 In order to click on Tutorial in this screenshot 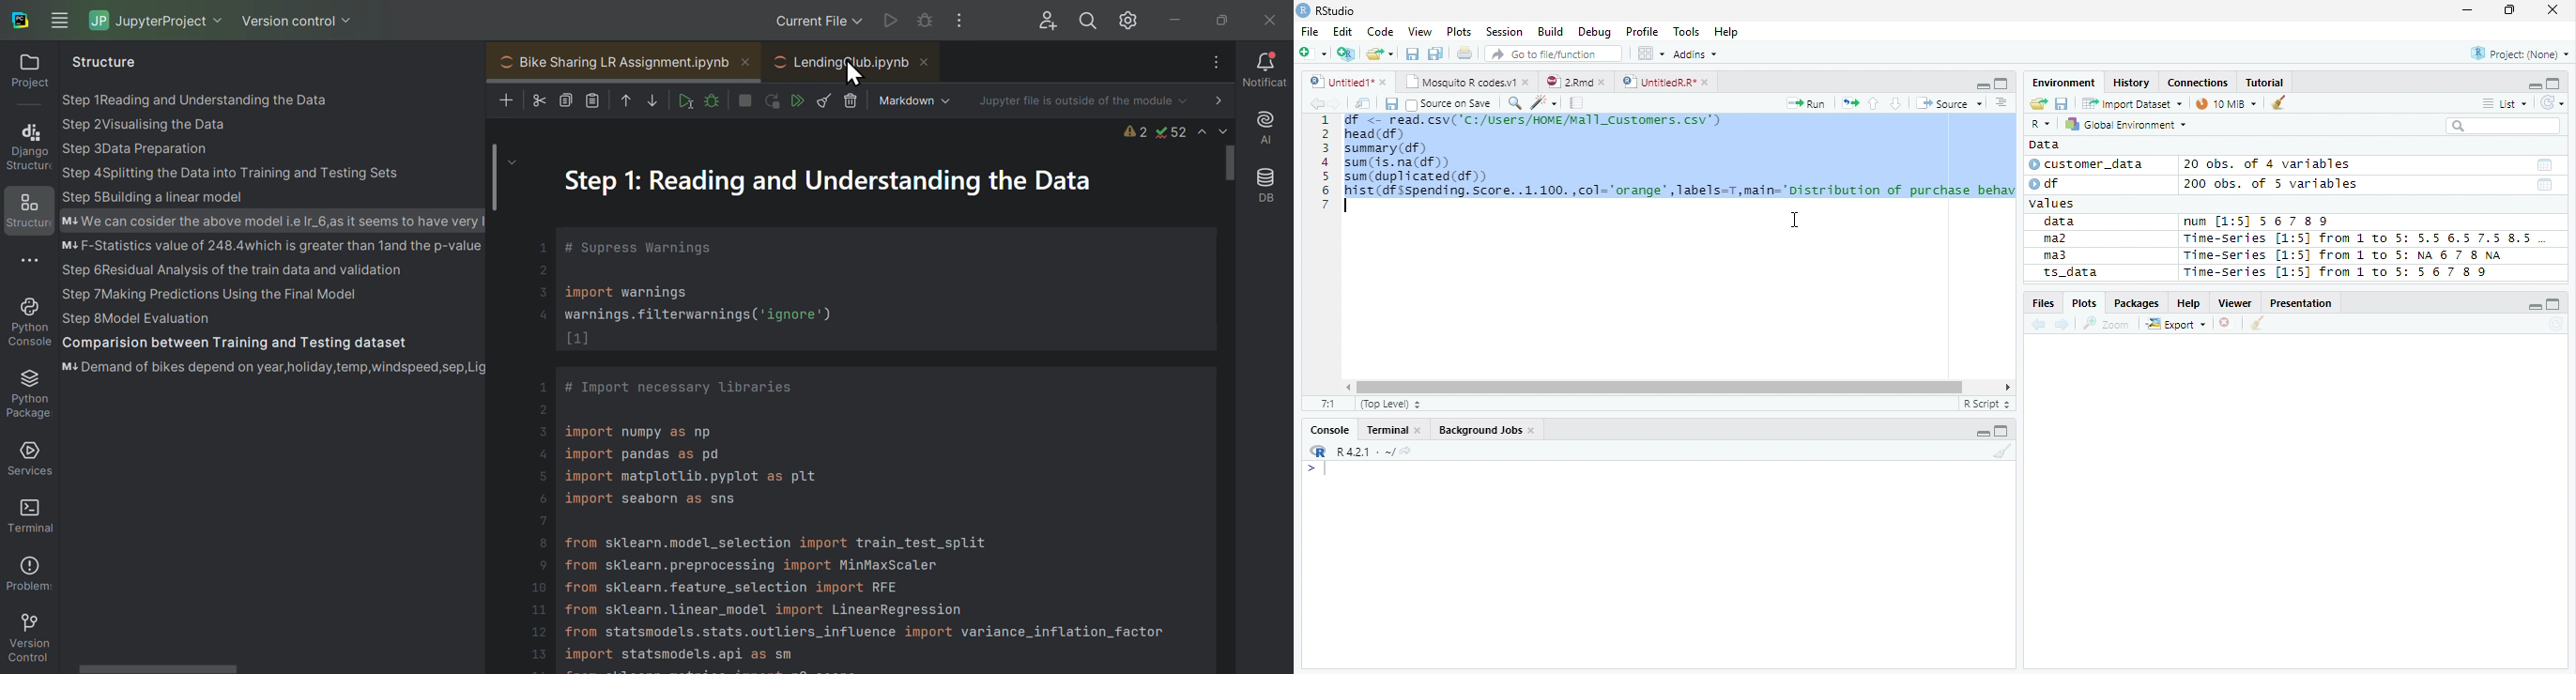, I will do `click(2265, 82)`.